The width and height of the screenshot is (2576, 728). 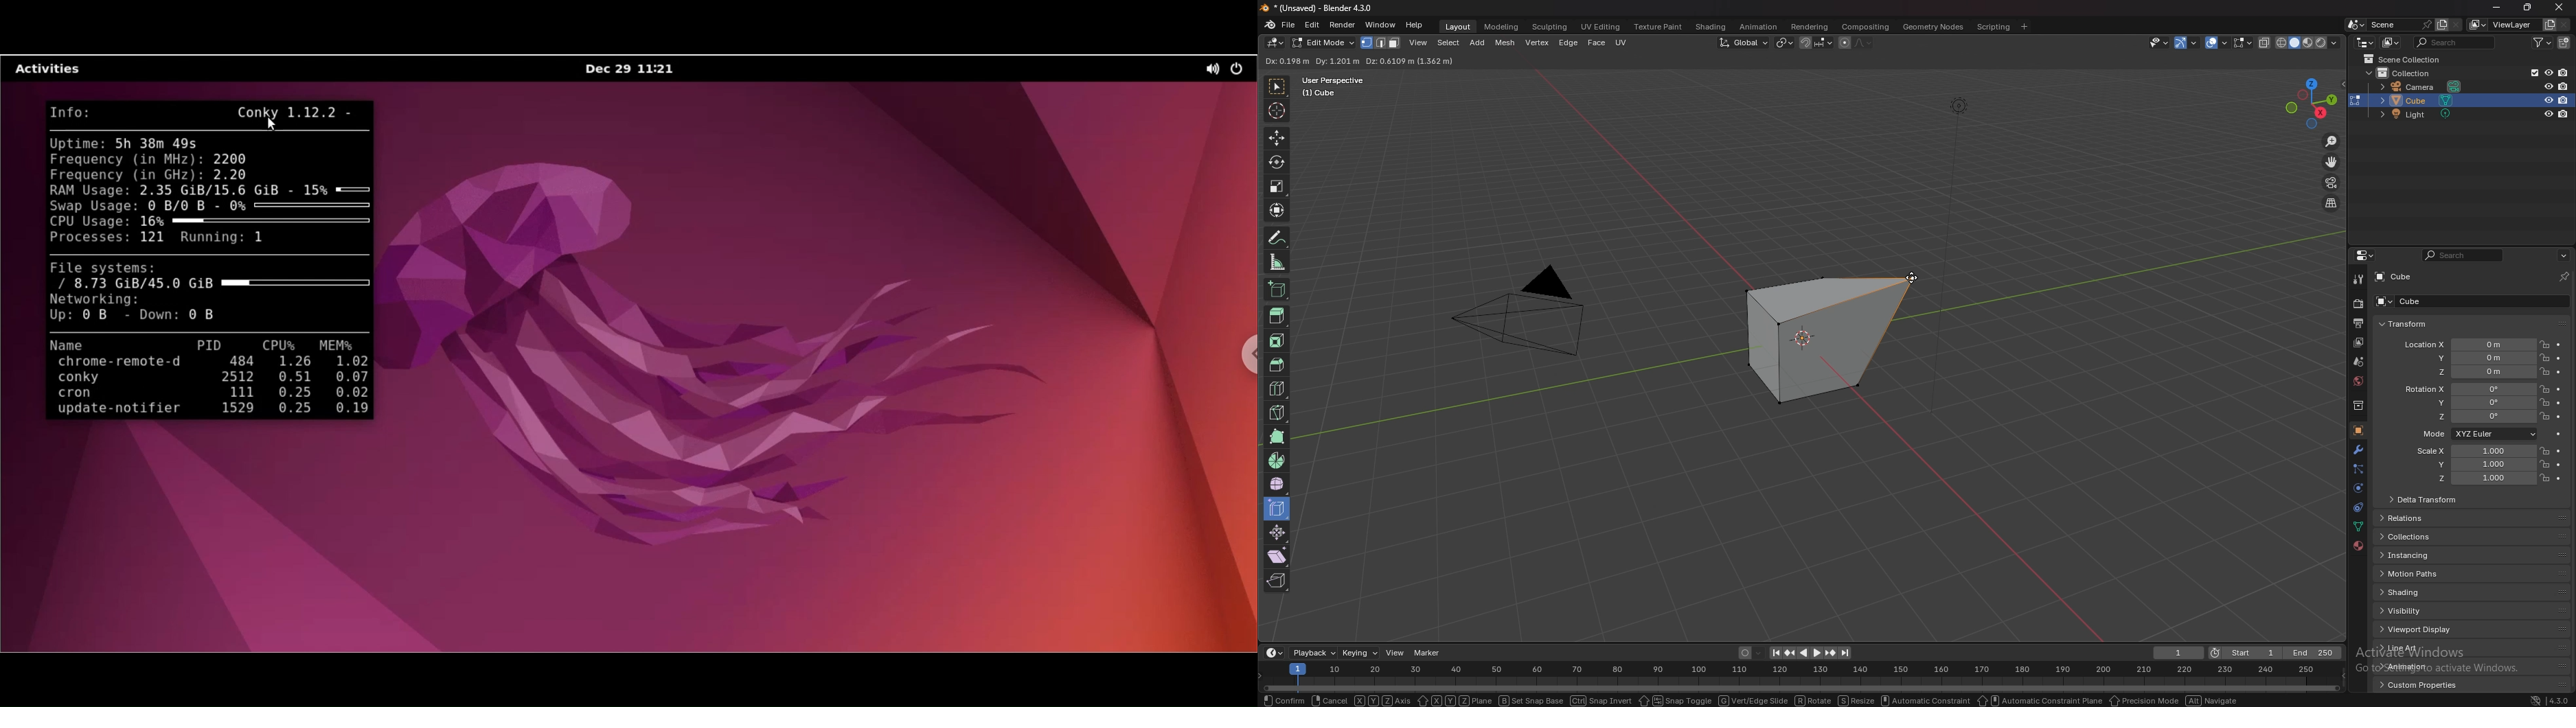 What do you see at coordinates (2415, 666) in the screenshot?
I see `animation` at bounding box center [2415, 666].